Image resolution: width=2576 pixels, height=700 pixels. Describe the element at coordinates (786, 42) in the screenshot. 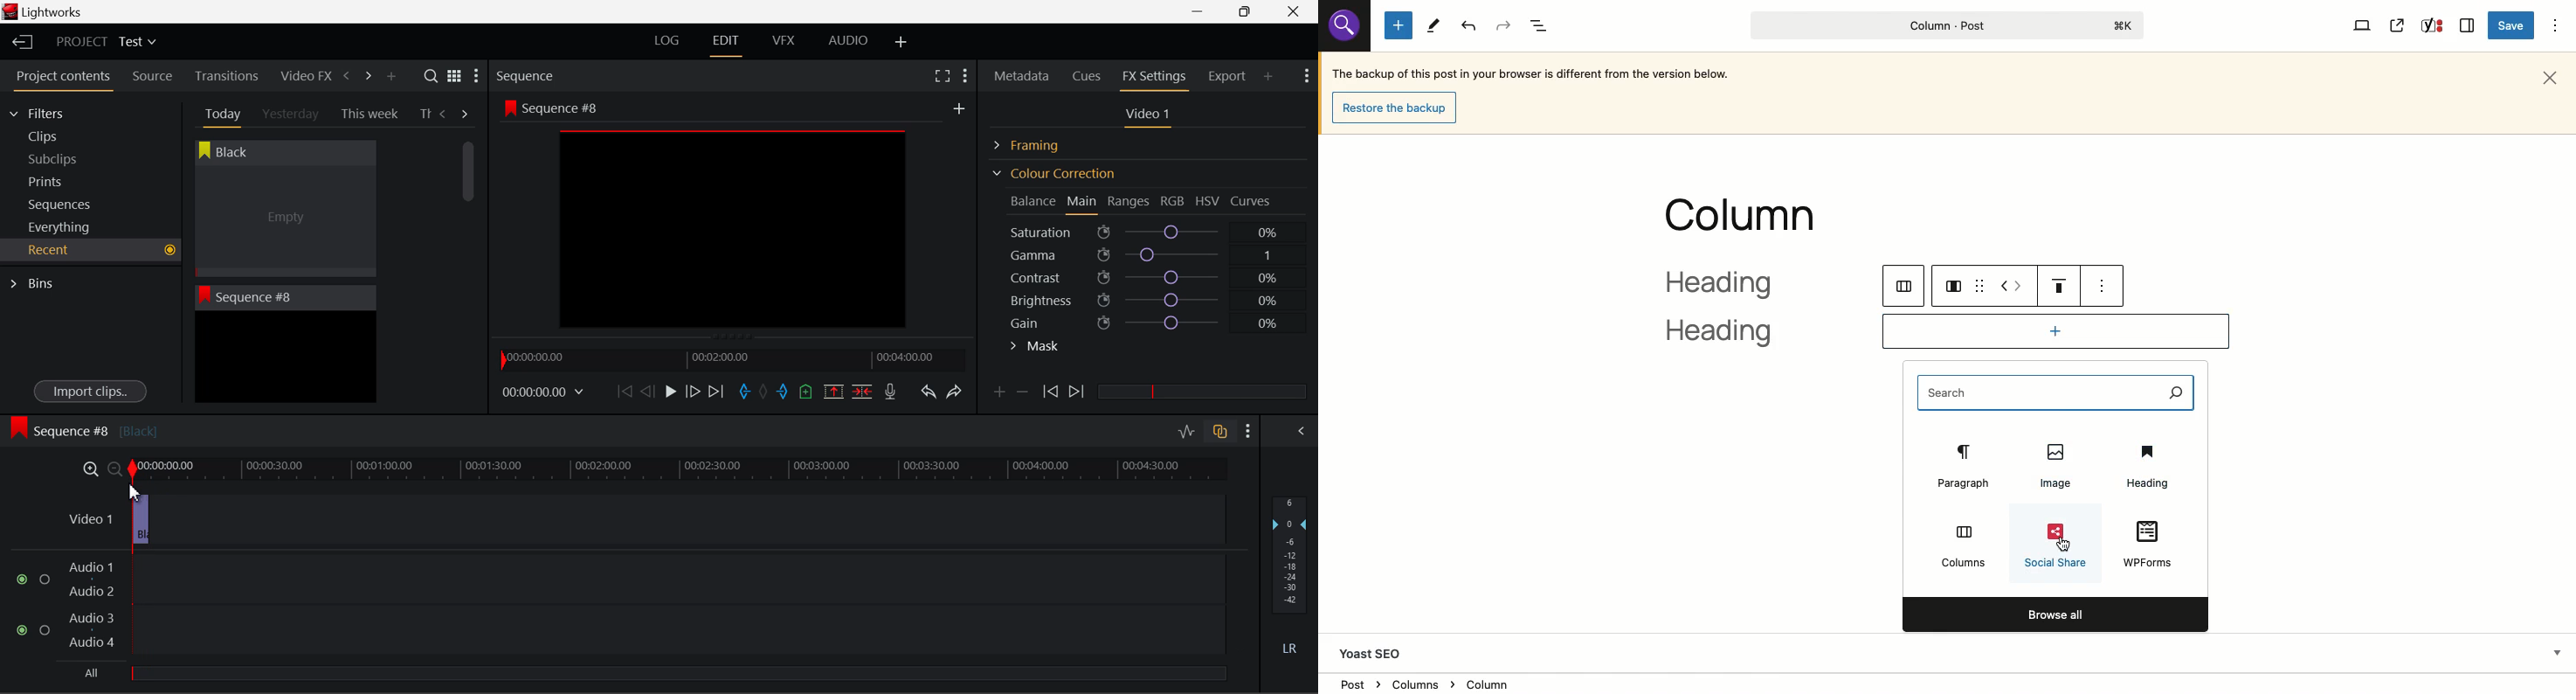

I see `VFX Layout` at that location.